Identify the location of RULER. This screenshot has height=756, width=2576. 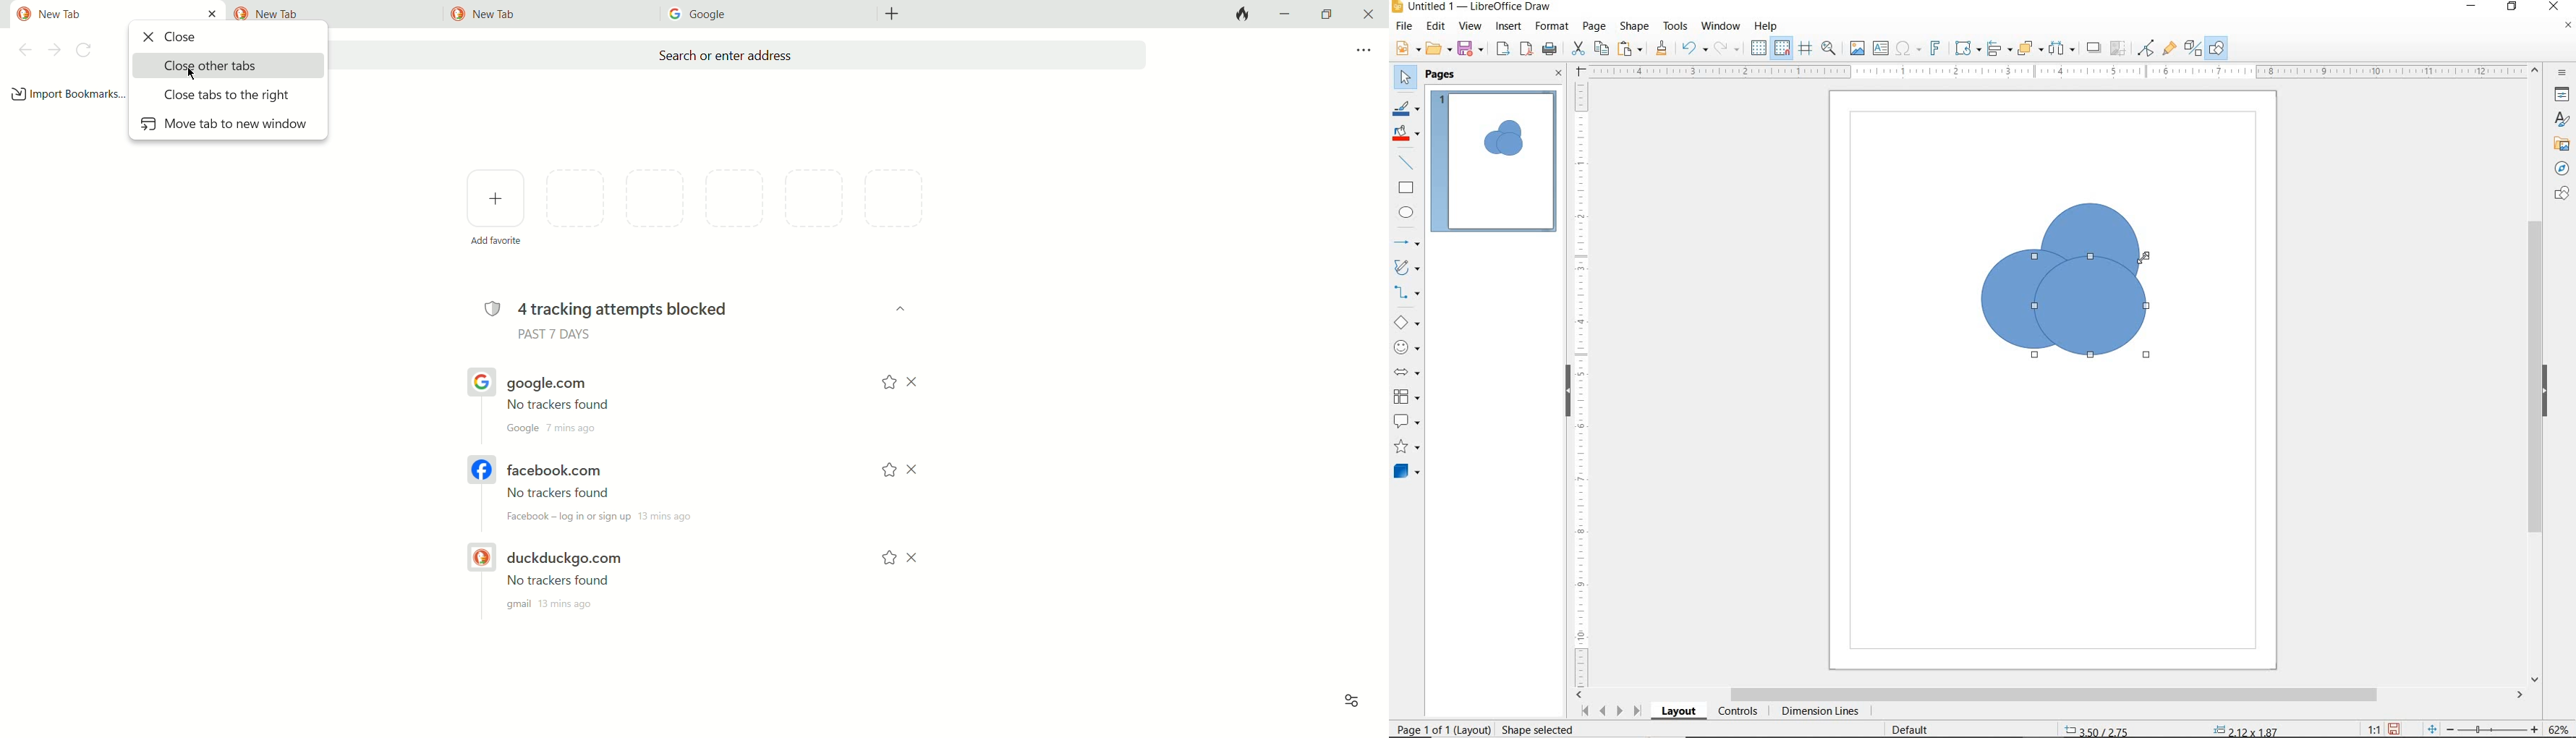
(1583, 382).